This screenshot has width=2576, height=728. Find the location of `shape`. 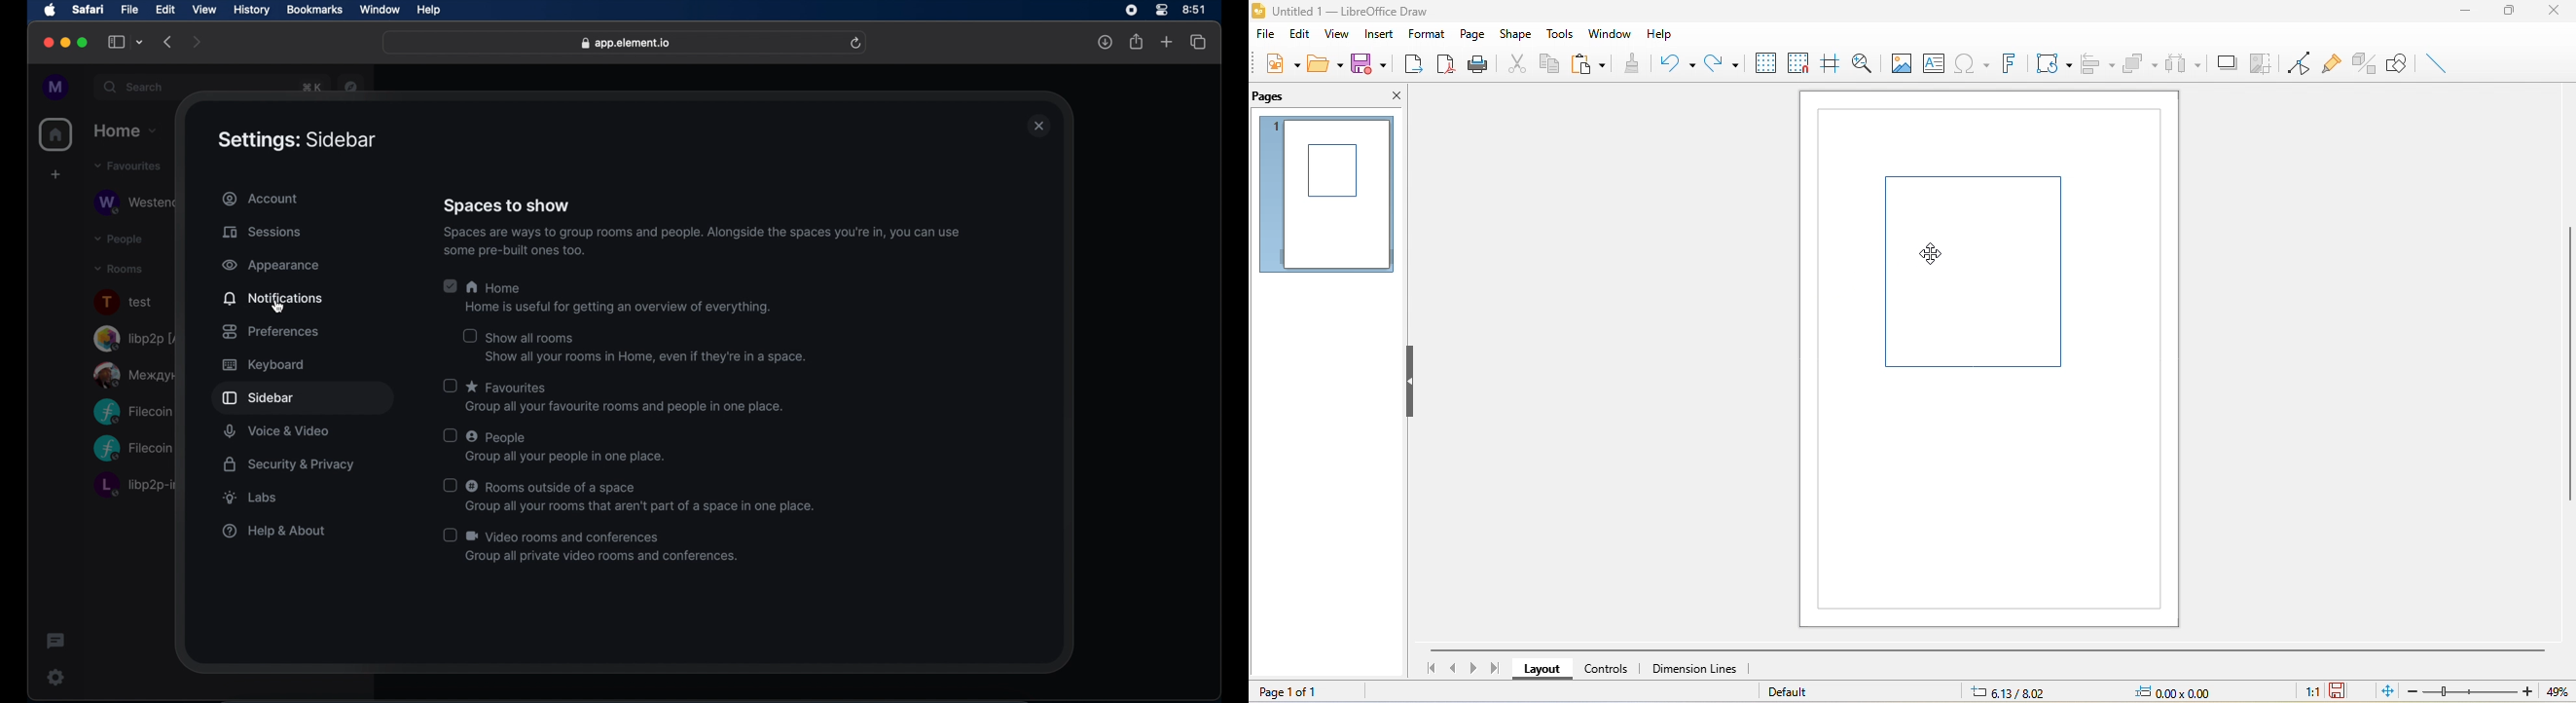

shape is located at coordinates (1516, 33).